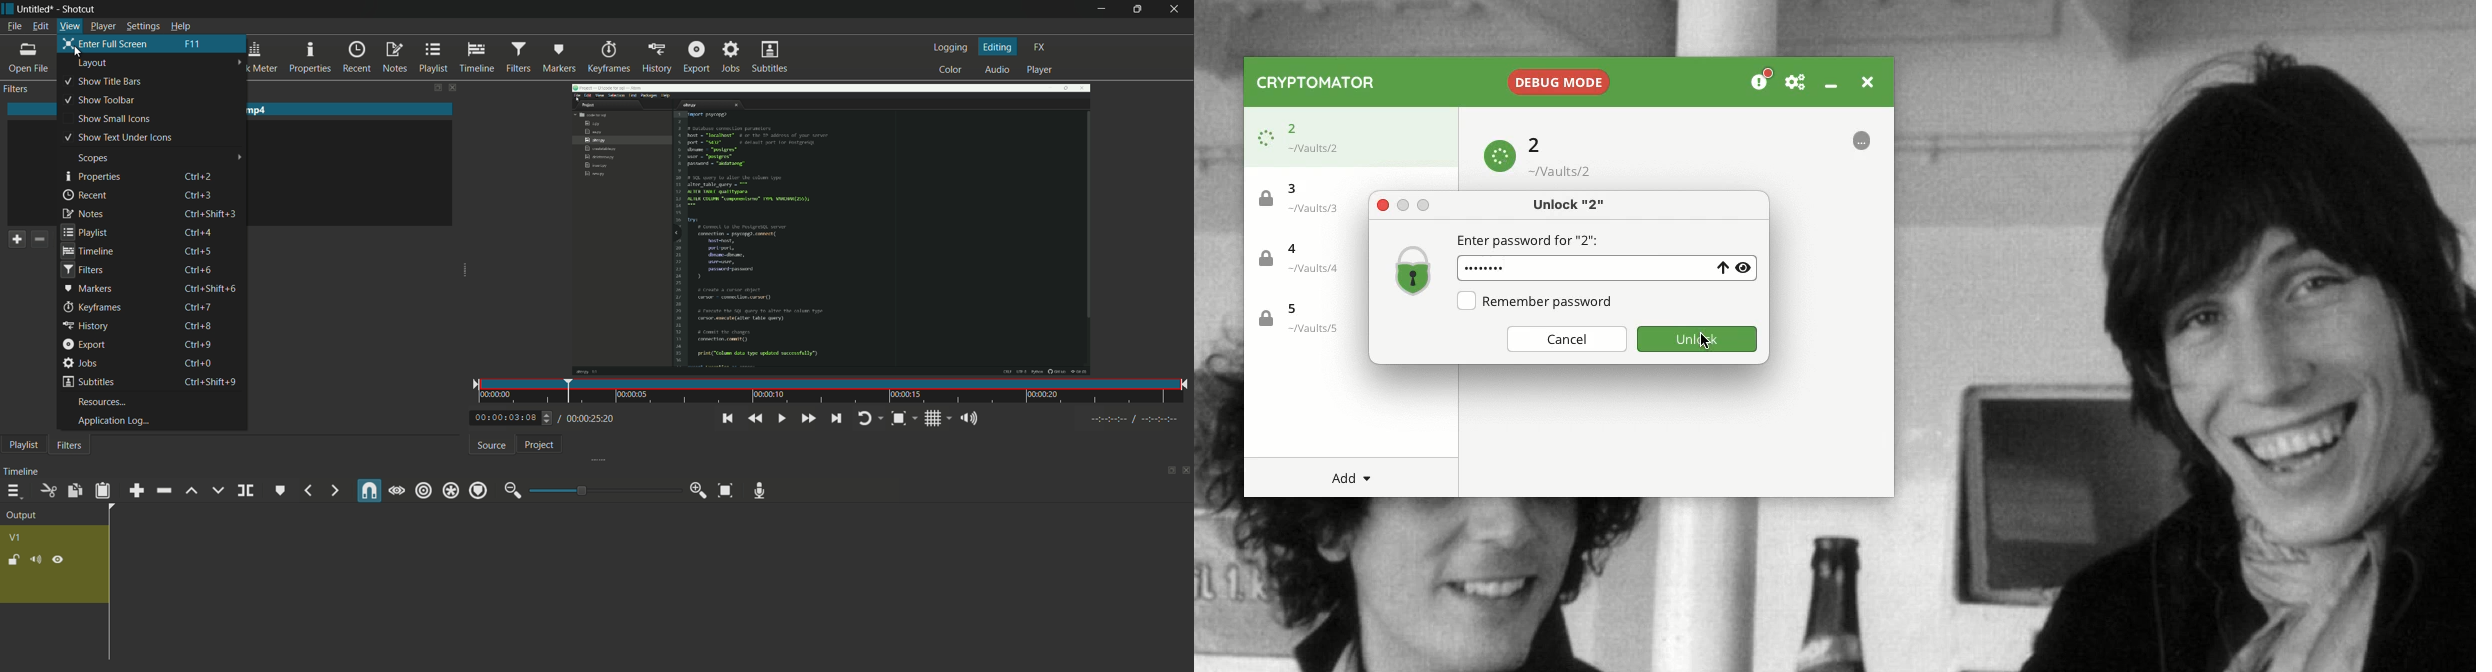  What do you see at coordinates (436, 89) in the screenshot?
I see `change layout` at bounding box center [436, 89].